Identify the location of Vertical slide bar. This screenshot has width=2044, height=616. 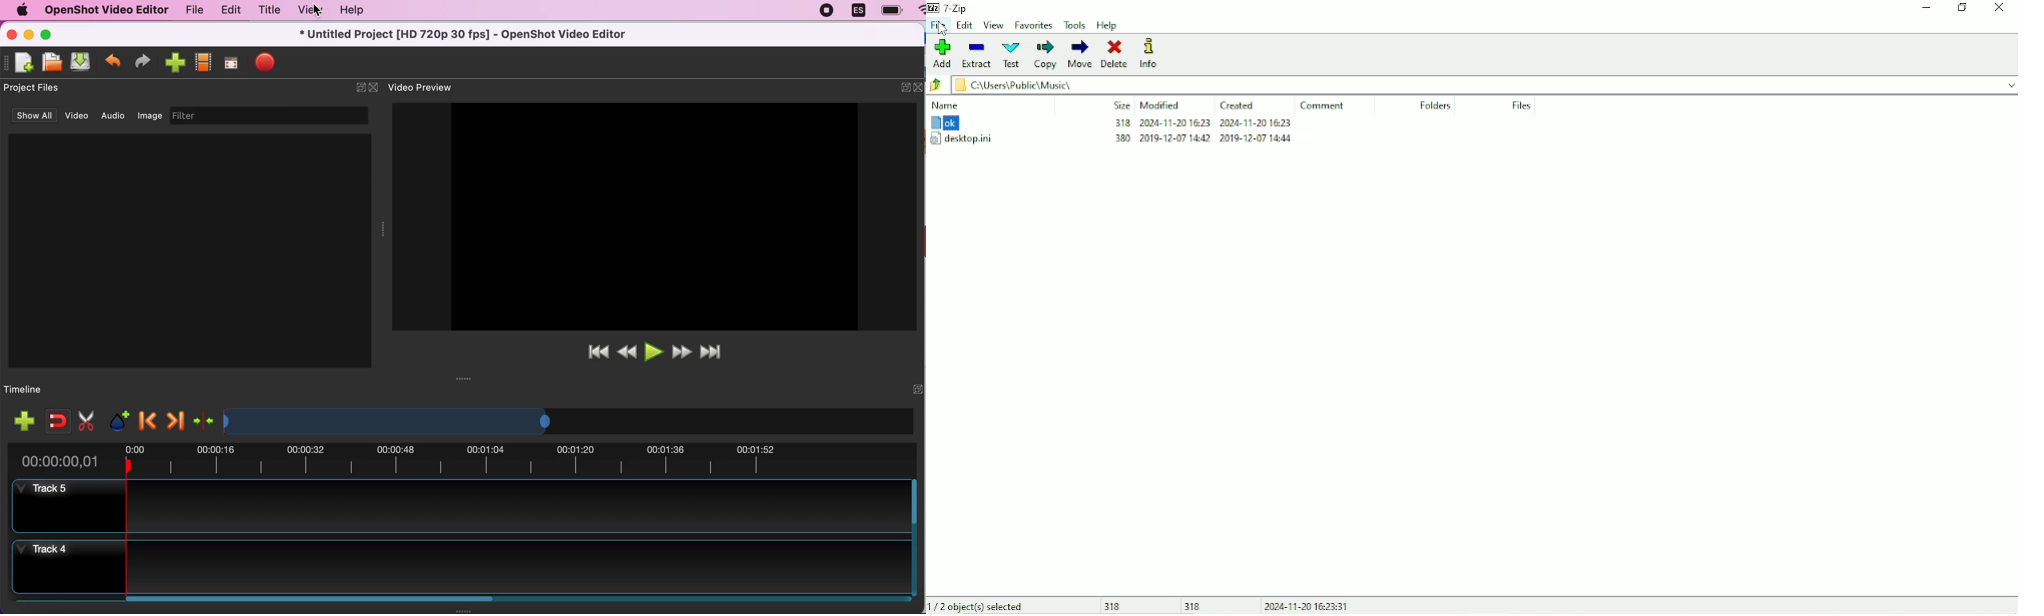
(914, 537).